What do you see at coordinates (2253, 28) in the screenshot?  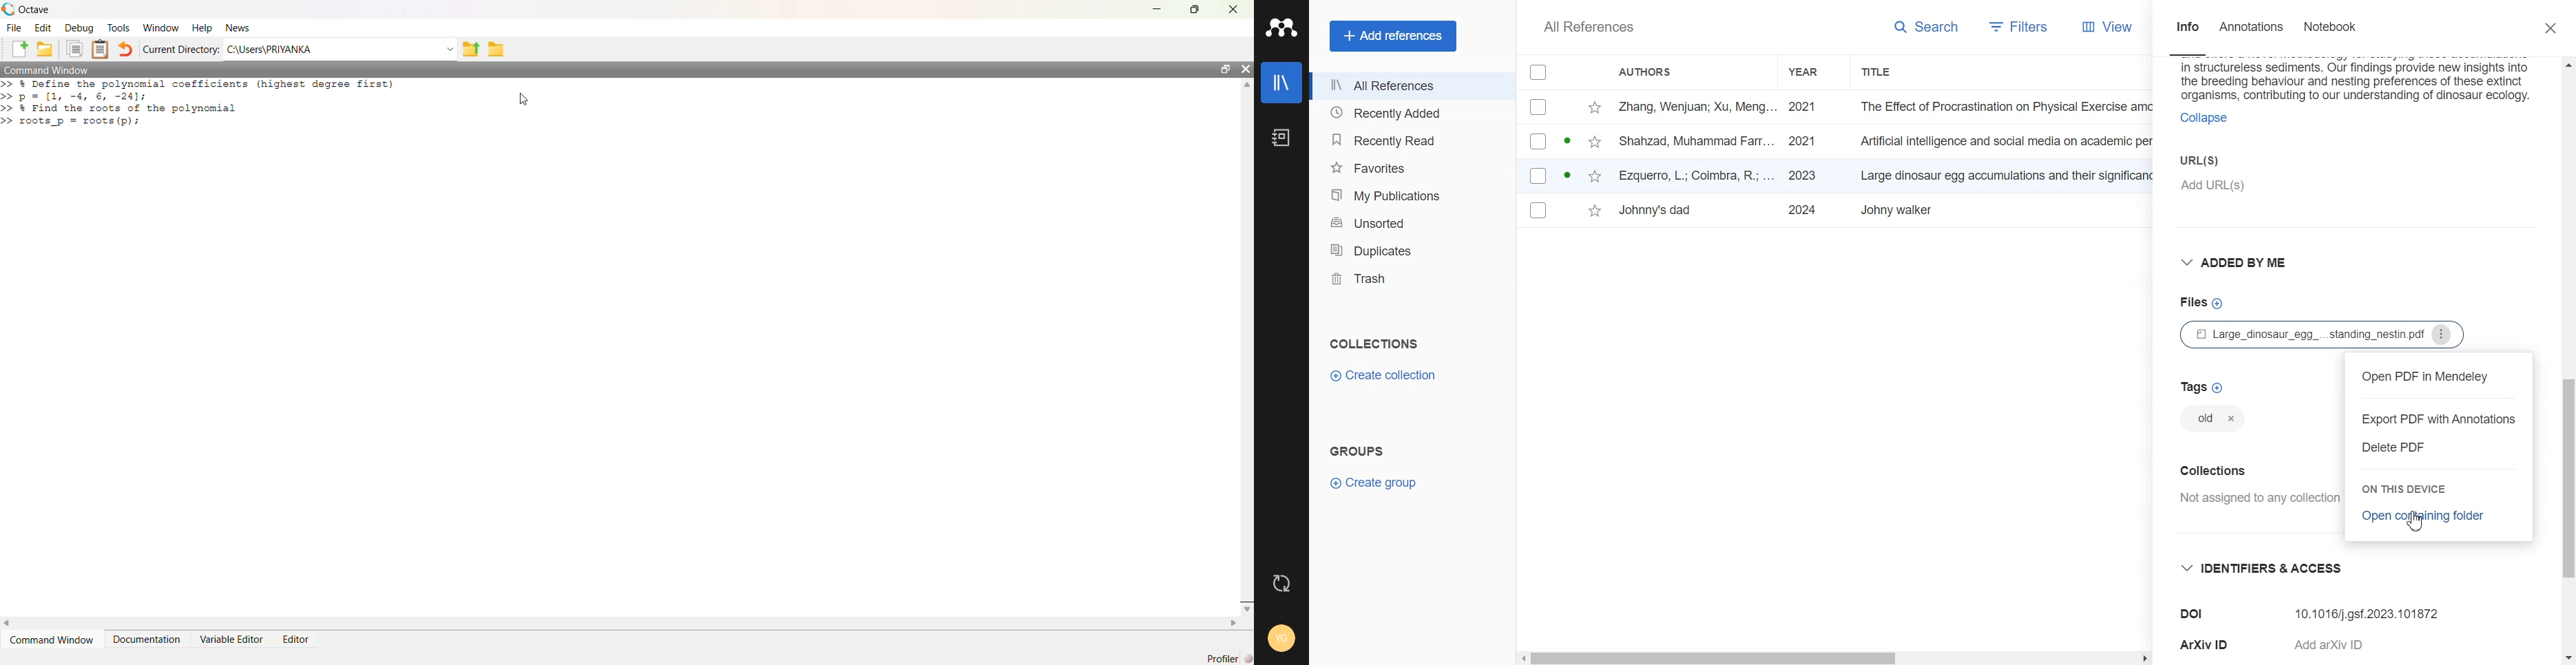 I see `Annotations` at bounding box center [2253, 28].